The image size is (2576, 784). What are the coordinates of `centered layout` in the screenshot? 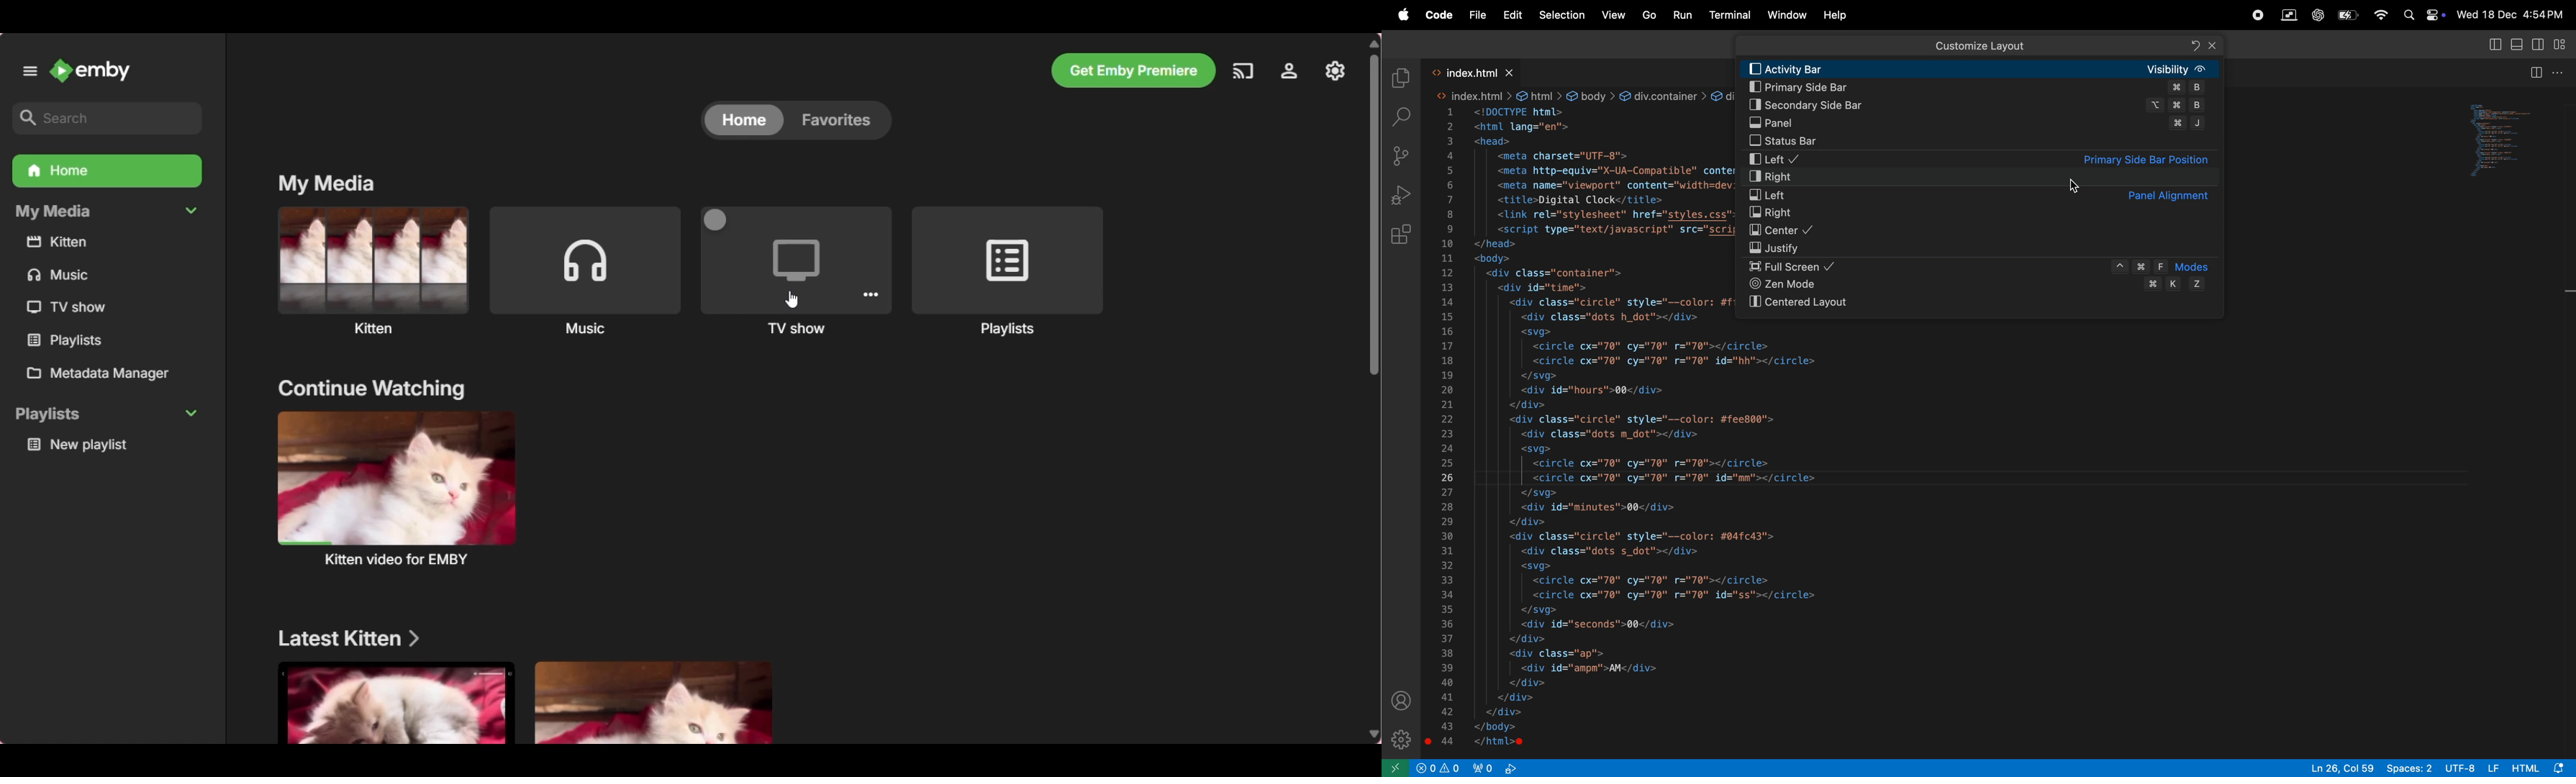 It's located at (1987, 304).